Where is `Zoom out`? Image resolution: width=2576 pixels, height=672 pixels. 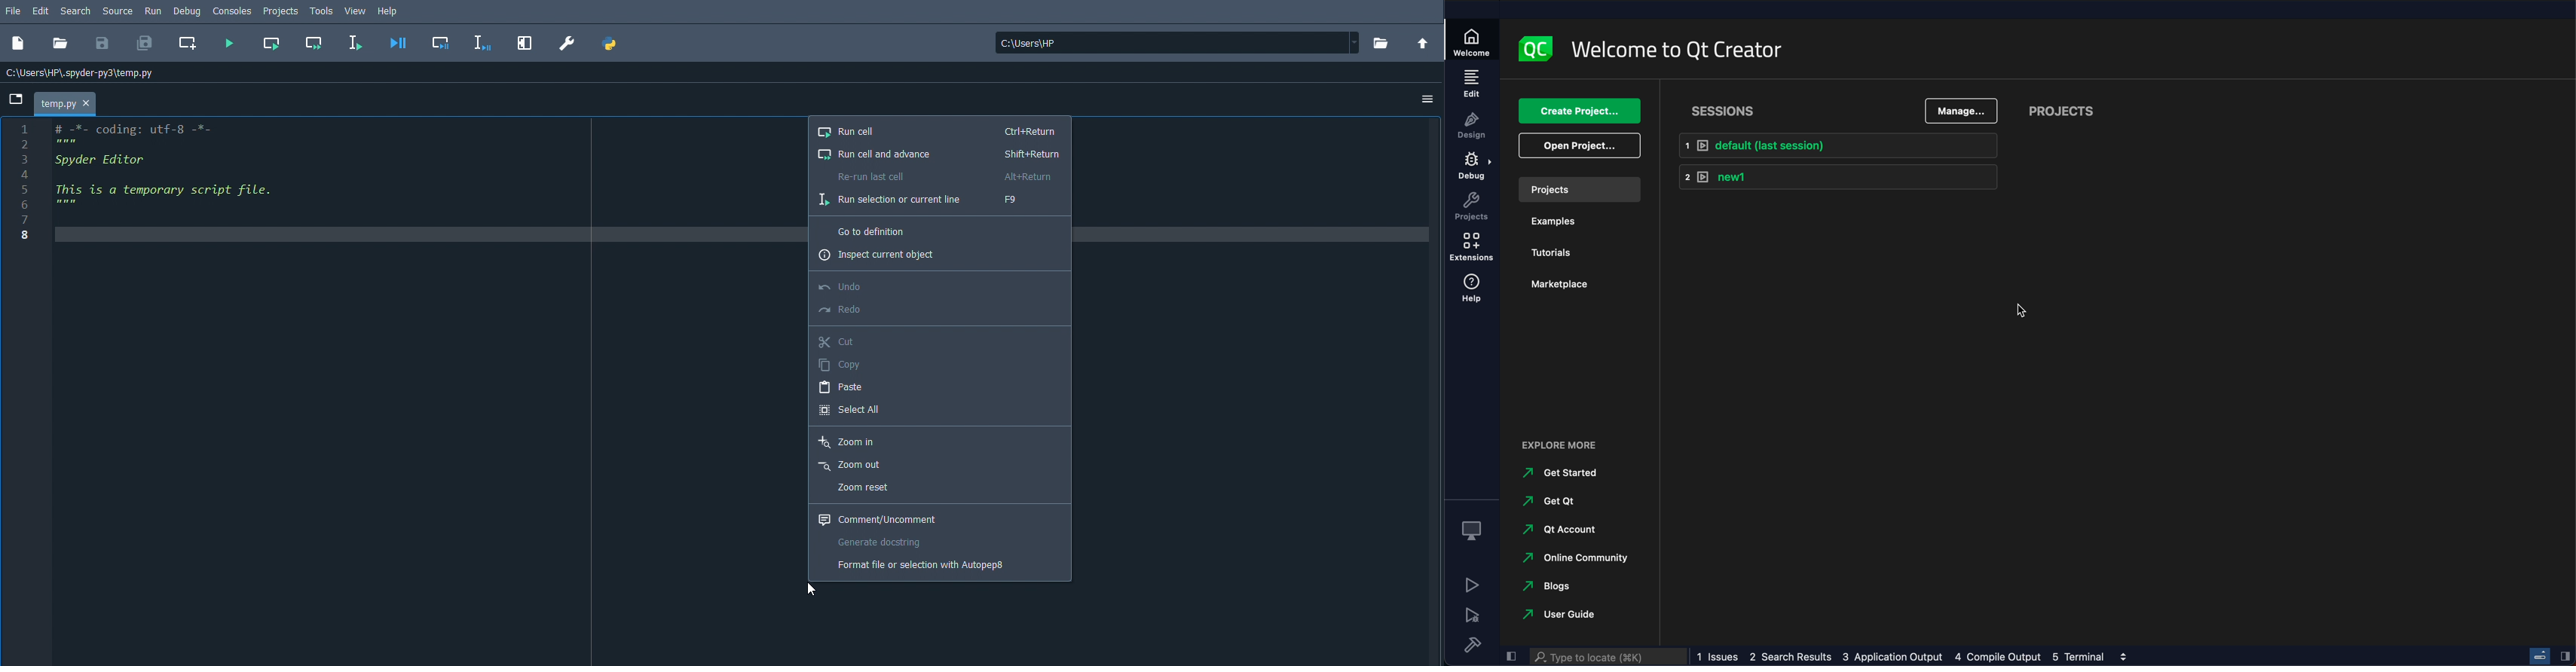 Zoom out is located at coordinates (851, 465).